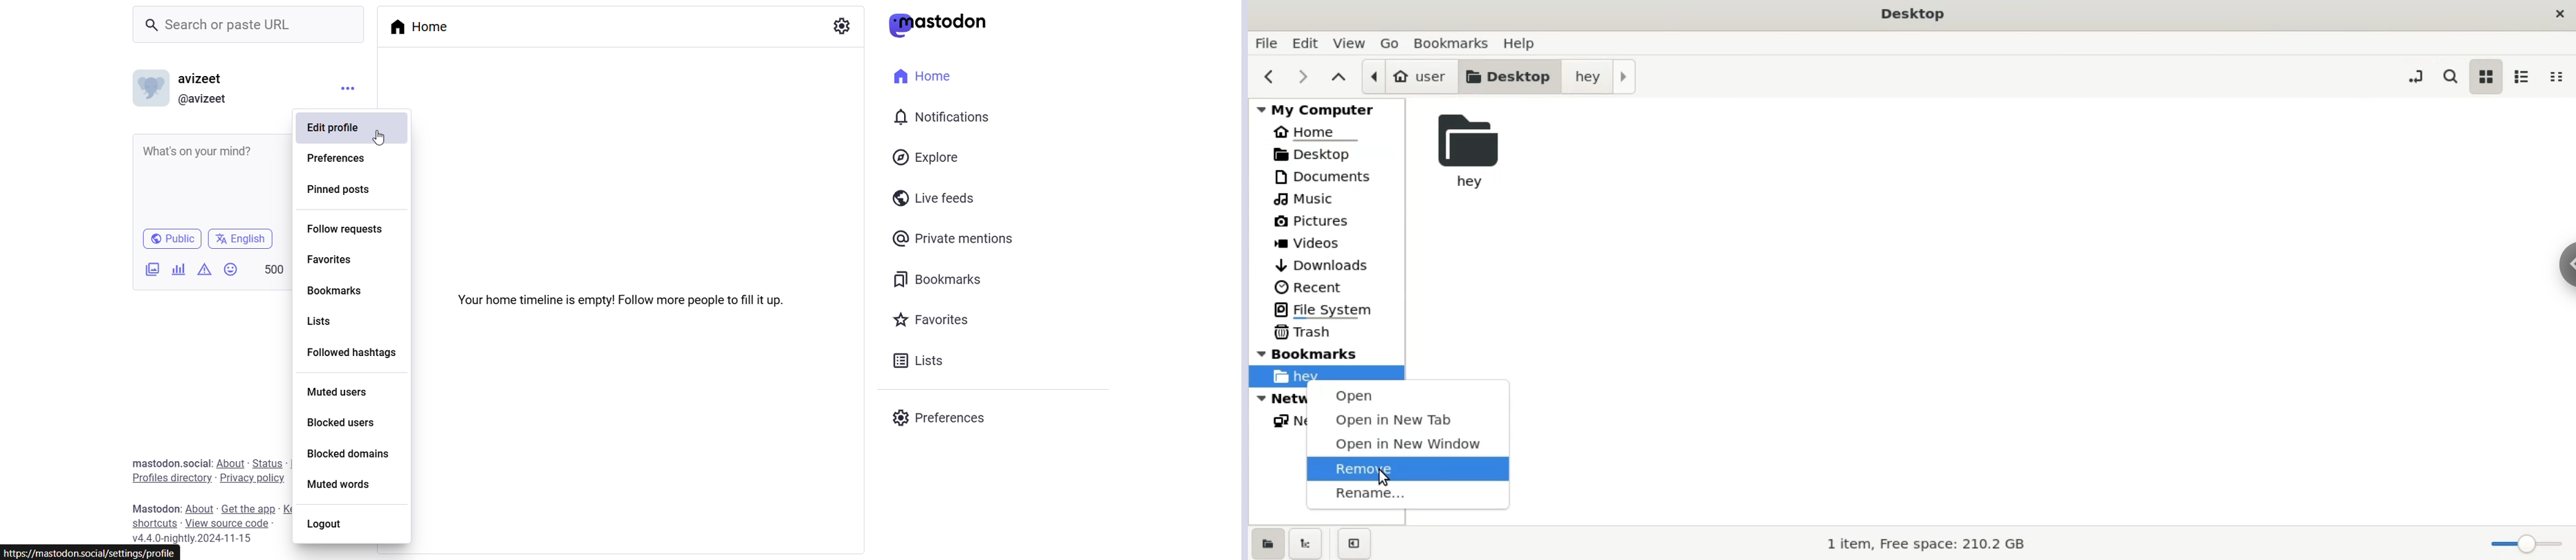  What do you see at coordinates (1308, 220) in the screenshot?
I see `pictures` at bounding box center [1308, 220].